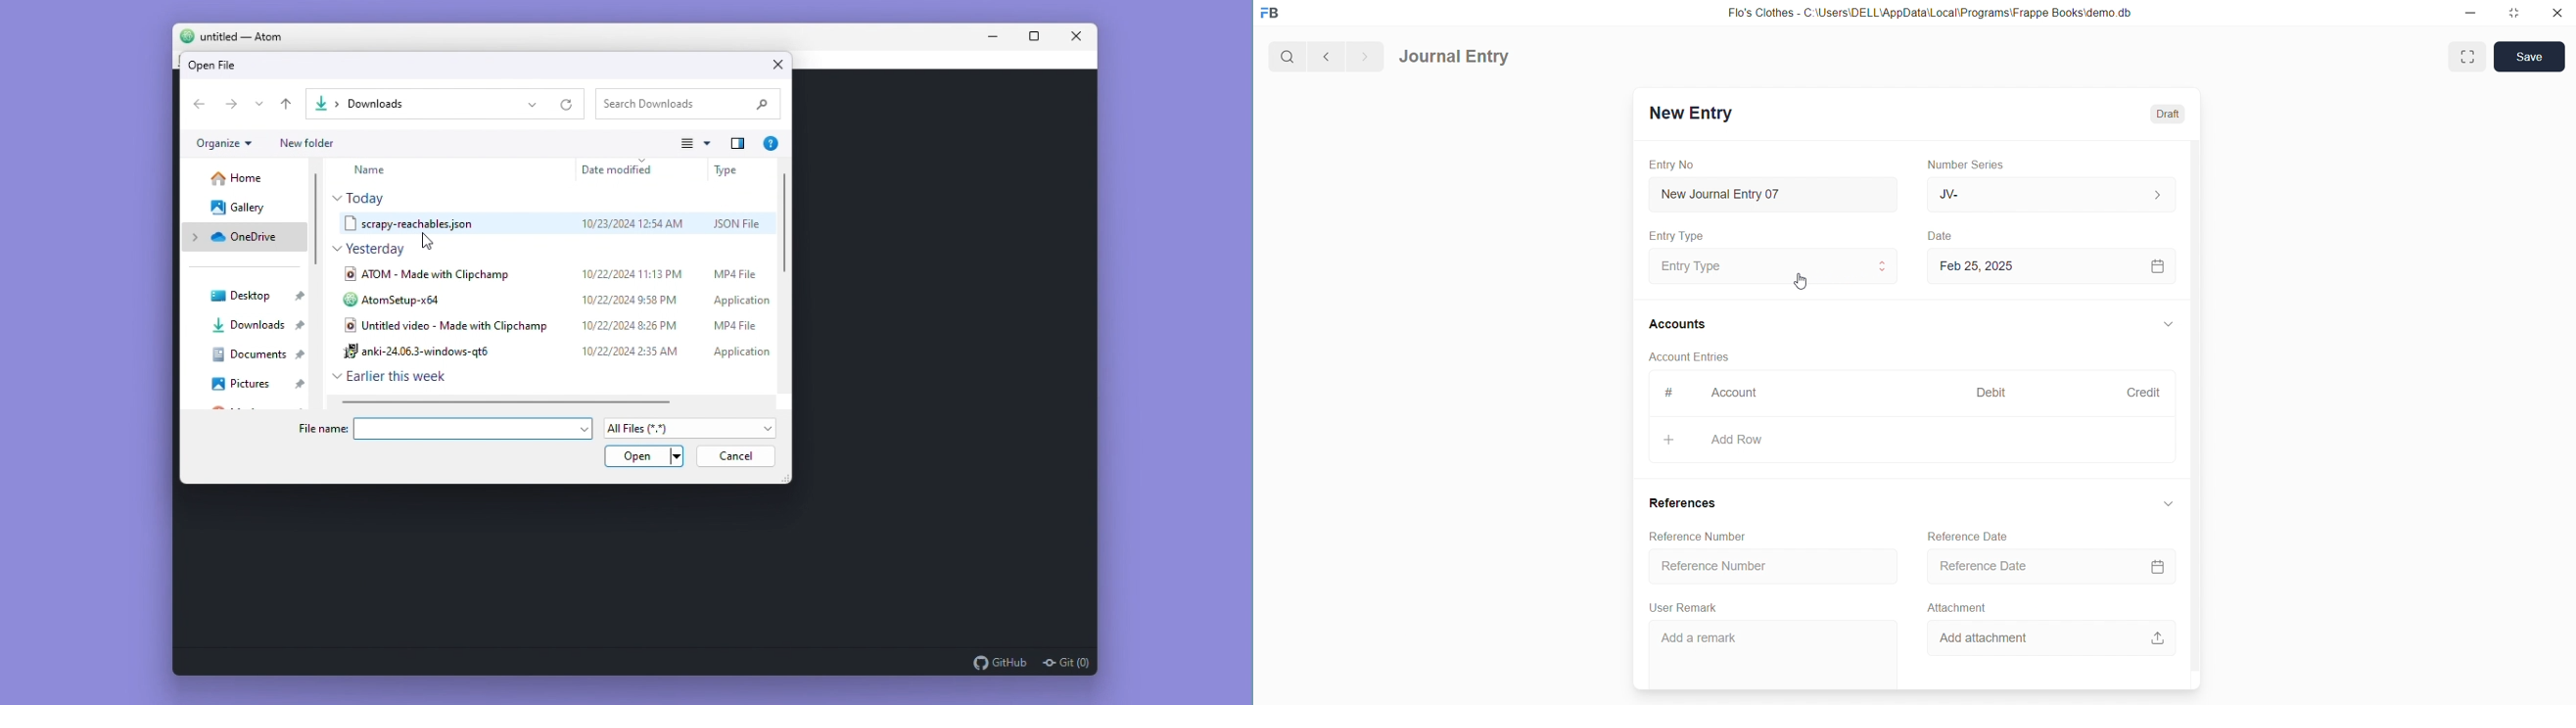  I want to click on Organize, so click(227, 143).